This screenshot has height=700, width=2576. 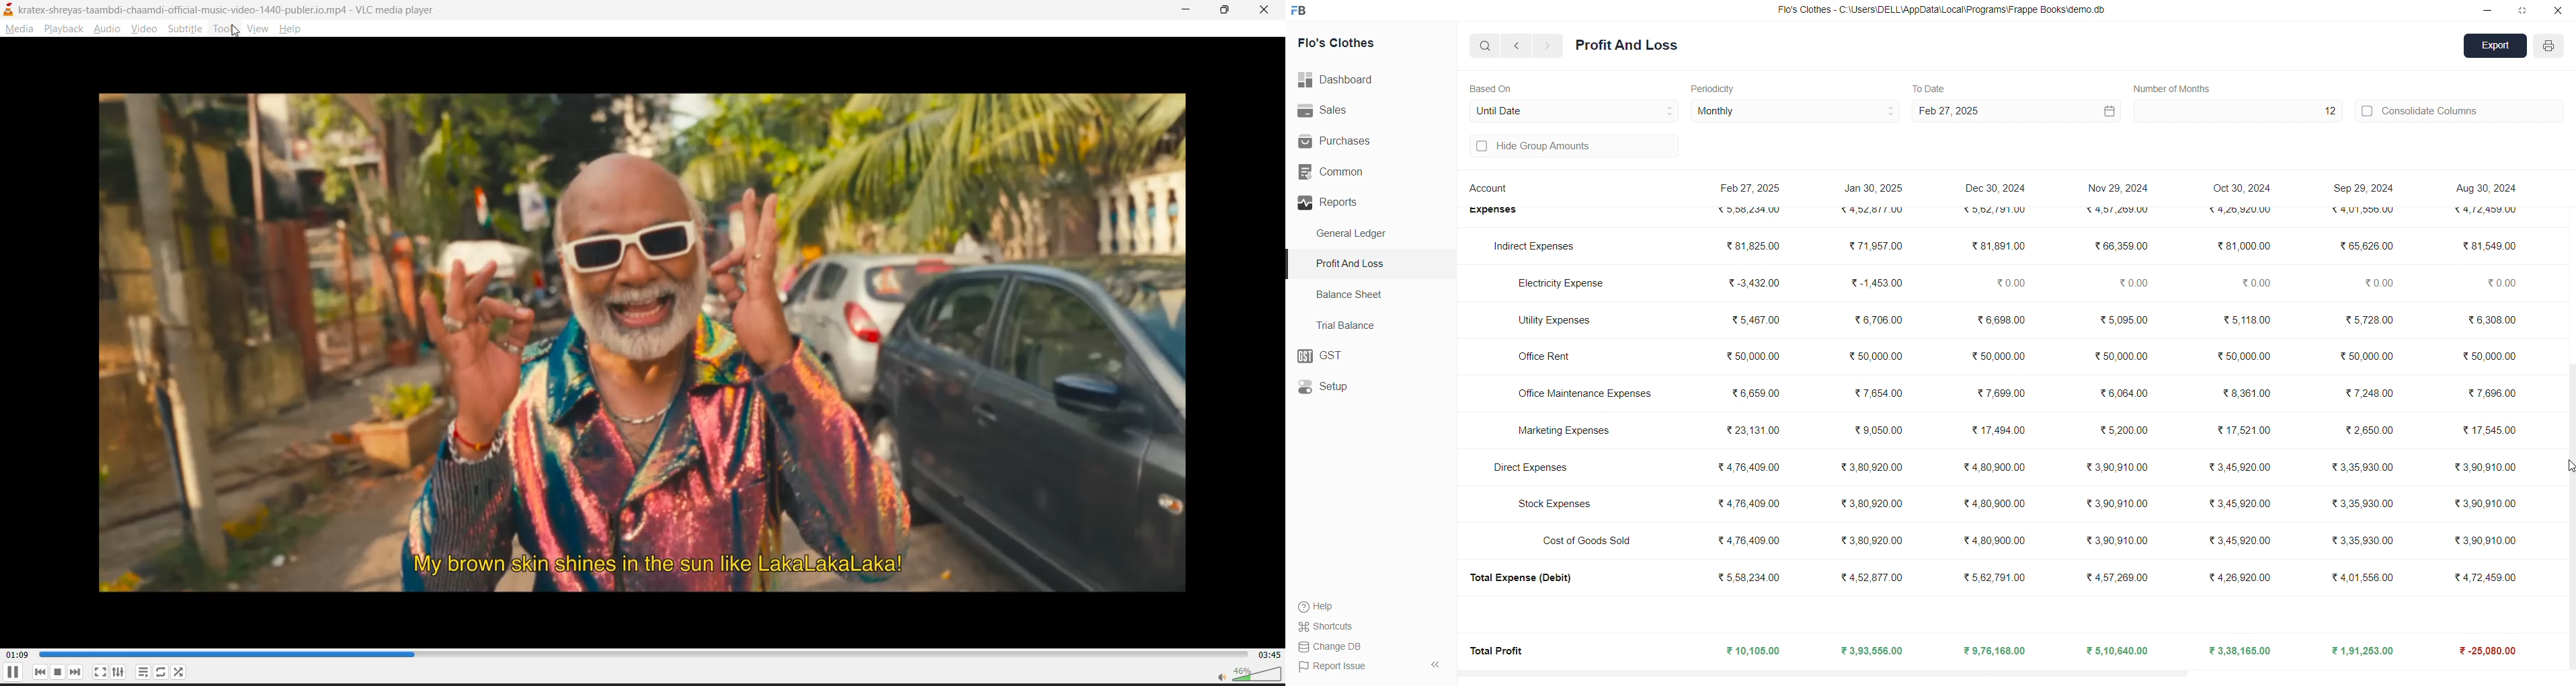 What do you see at coordinates (2378, 284) in the screenshot?
I see `₹0.00` at bounding box center [2378, 284].